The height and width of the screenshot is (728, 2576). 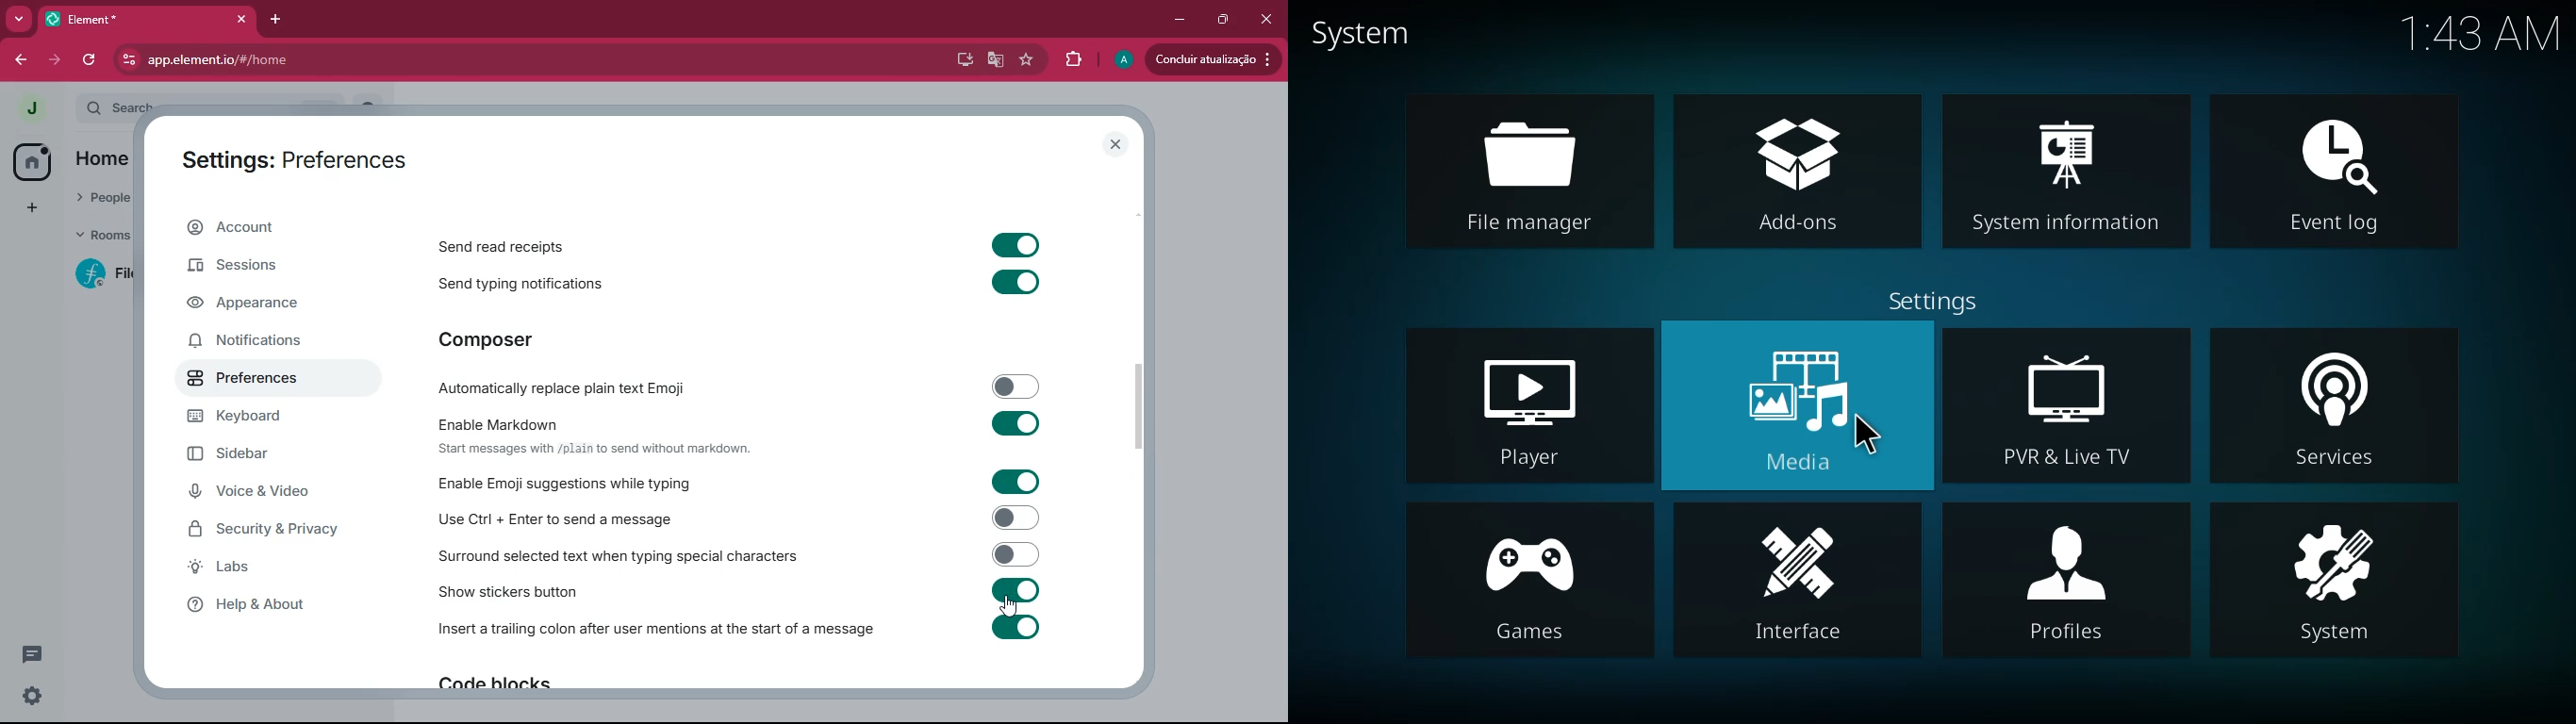 What do you see at coordinates (1533, 410) in the screenshot?
I see `player` at bounding box center [1533, 410].